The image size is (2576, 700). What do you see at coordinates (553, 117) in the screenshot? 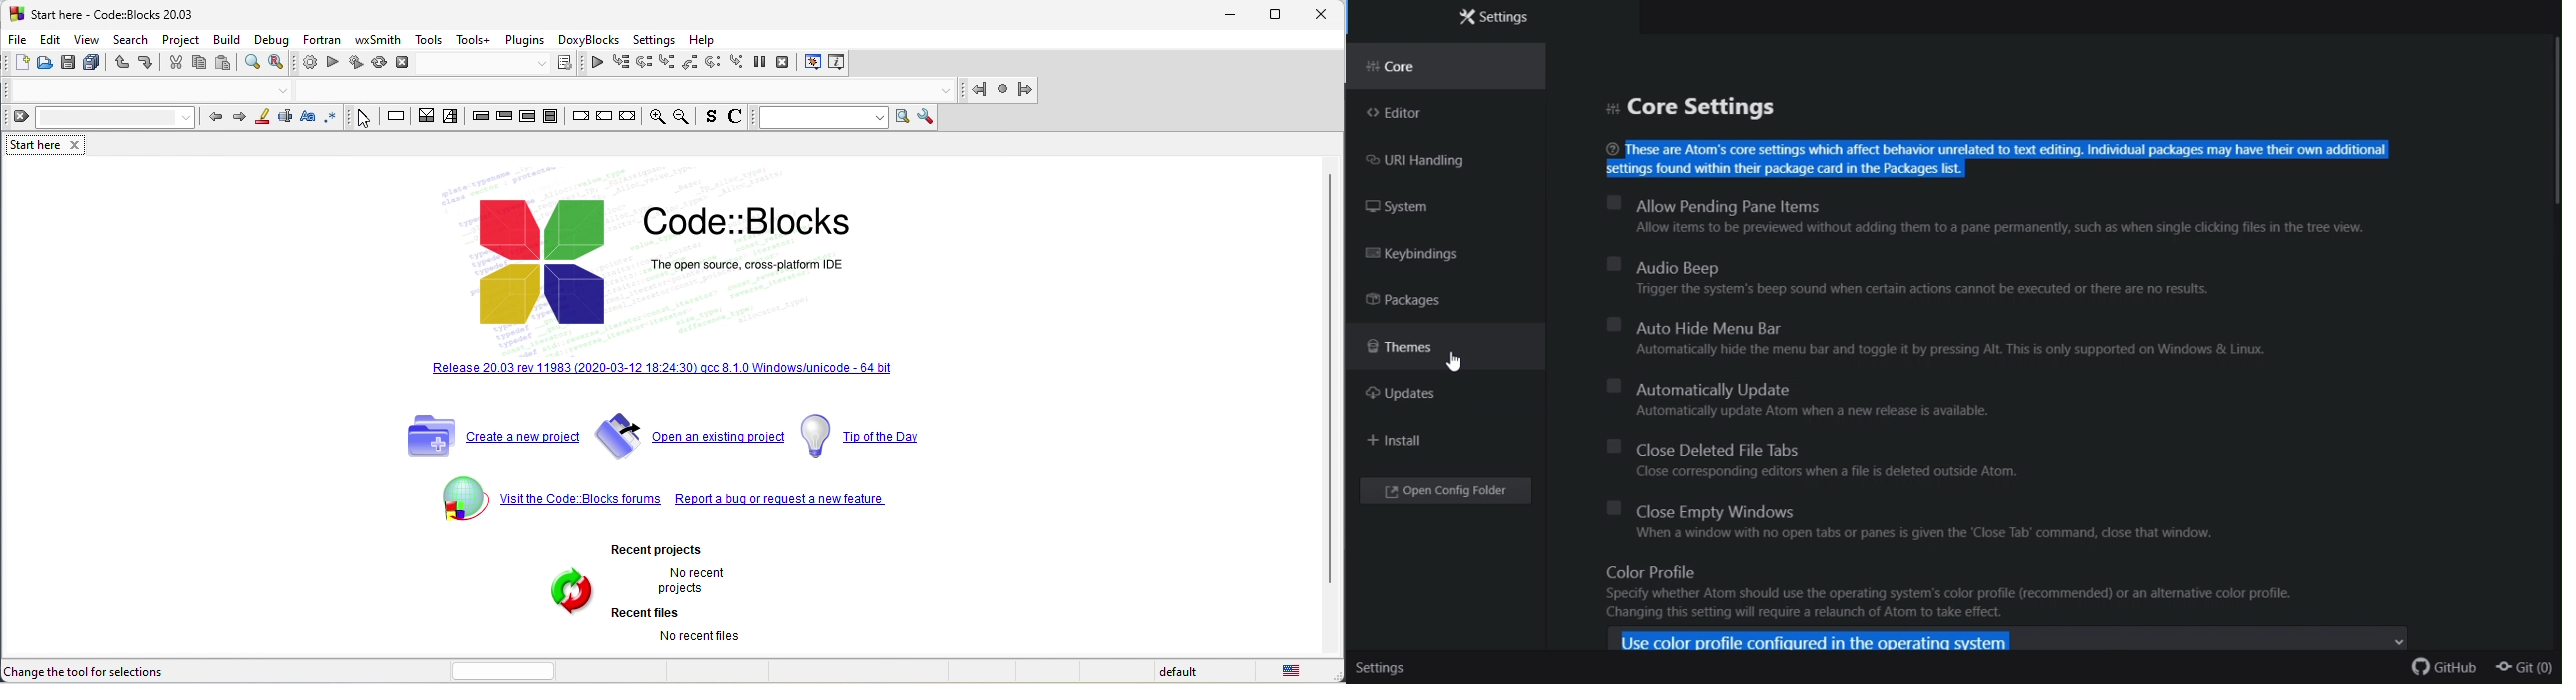
I see `block instruction` at bounding box center [553, 117].